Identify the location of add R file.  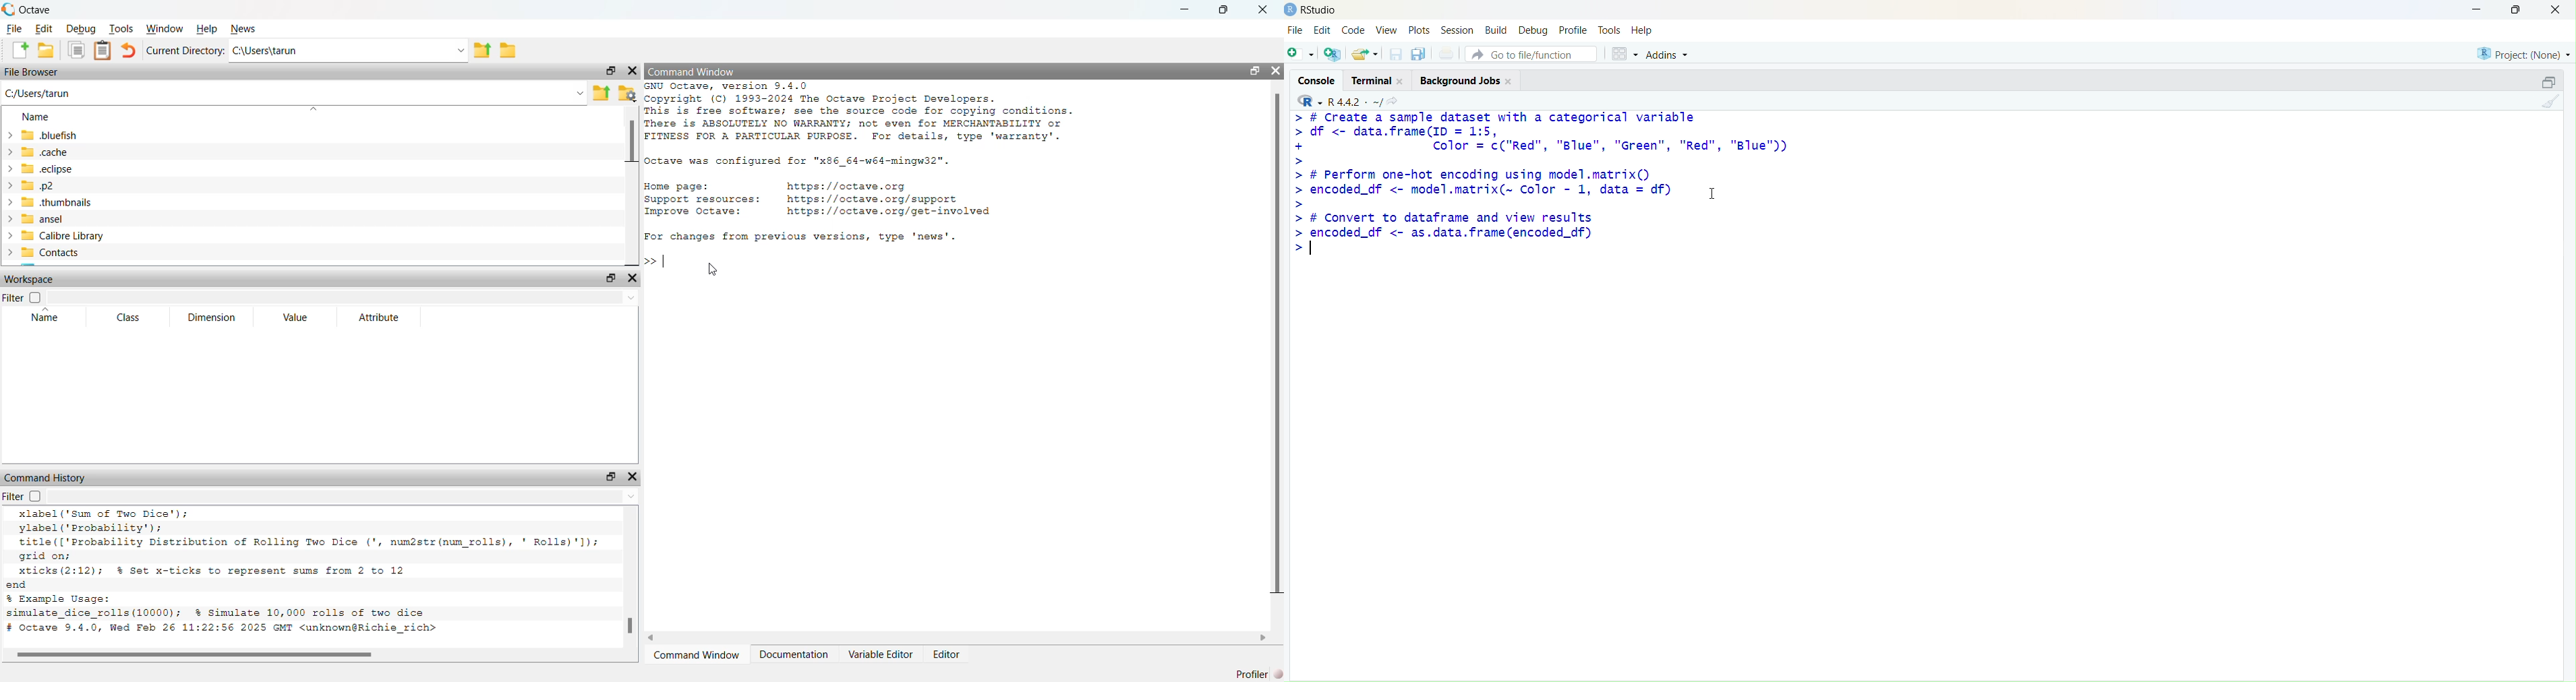
(1333, 54).